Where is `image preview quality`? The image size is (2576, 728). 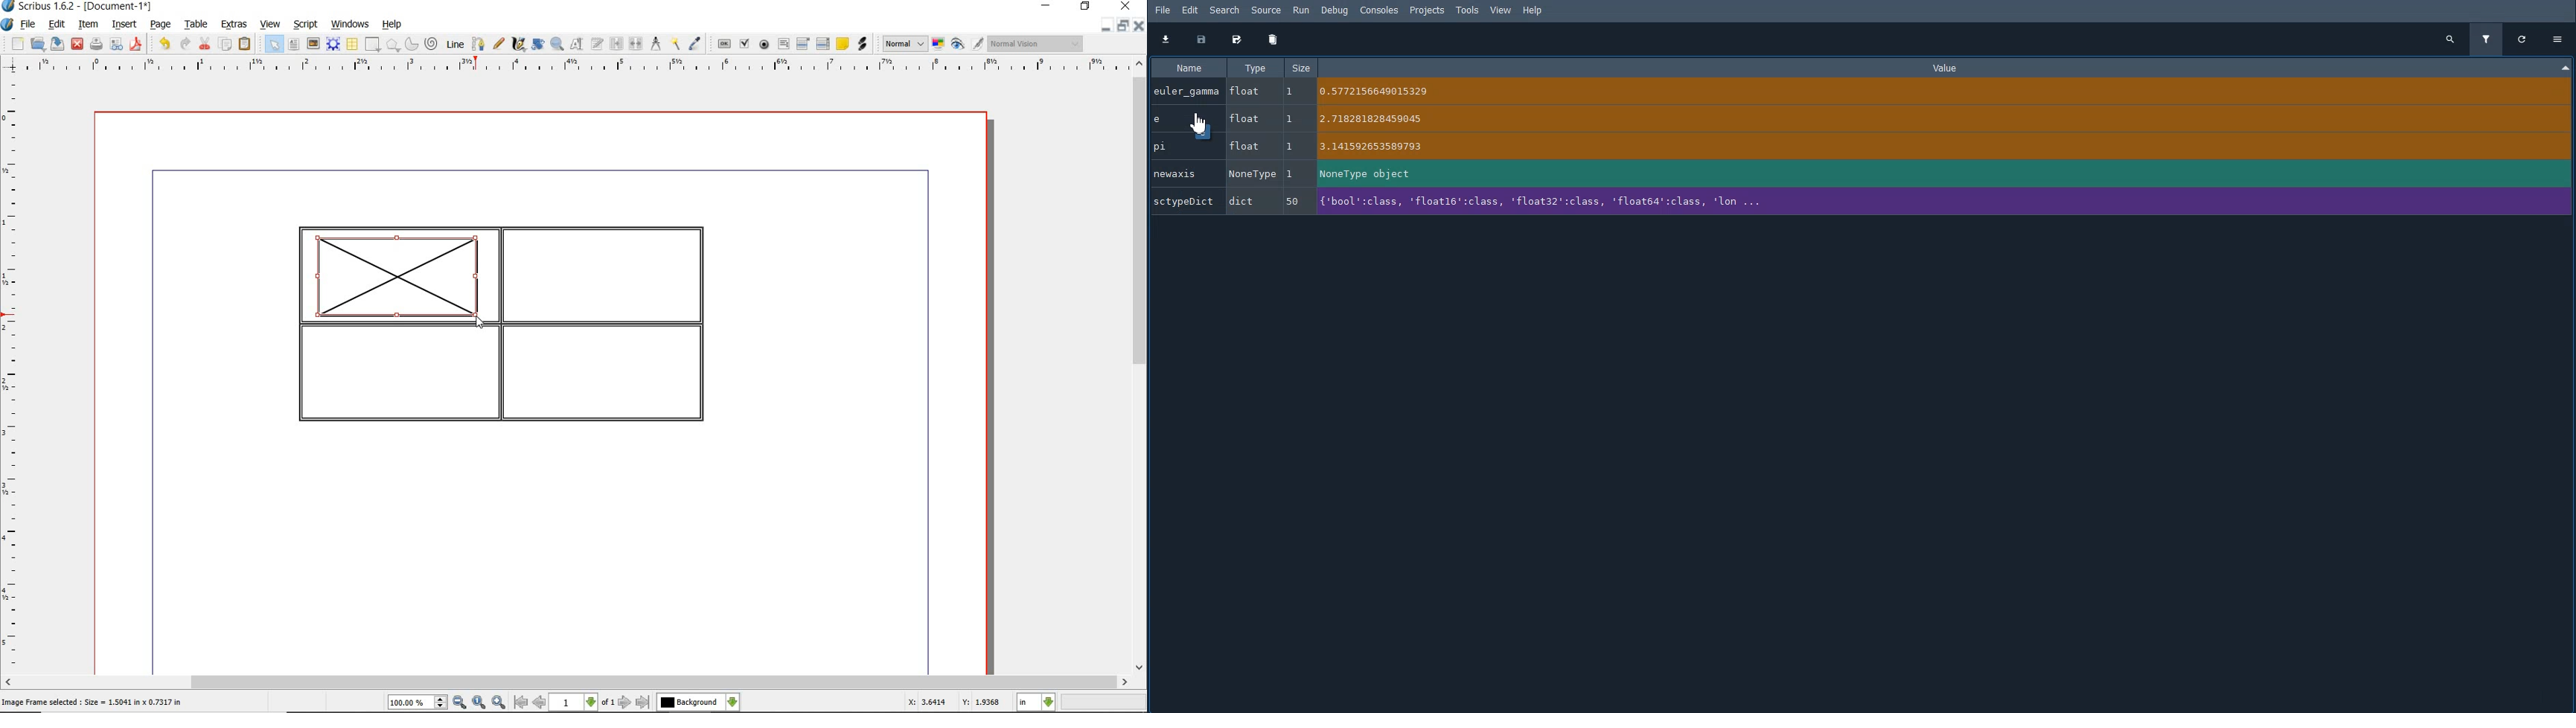
image preview quality is located at coordinates (904, 42).